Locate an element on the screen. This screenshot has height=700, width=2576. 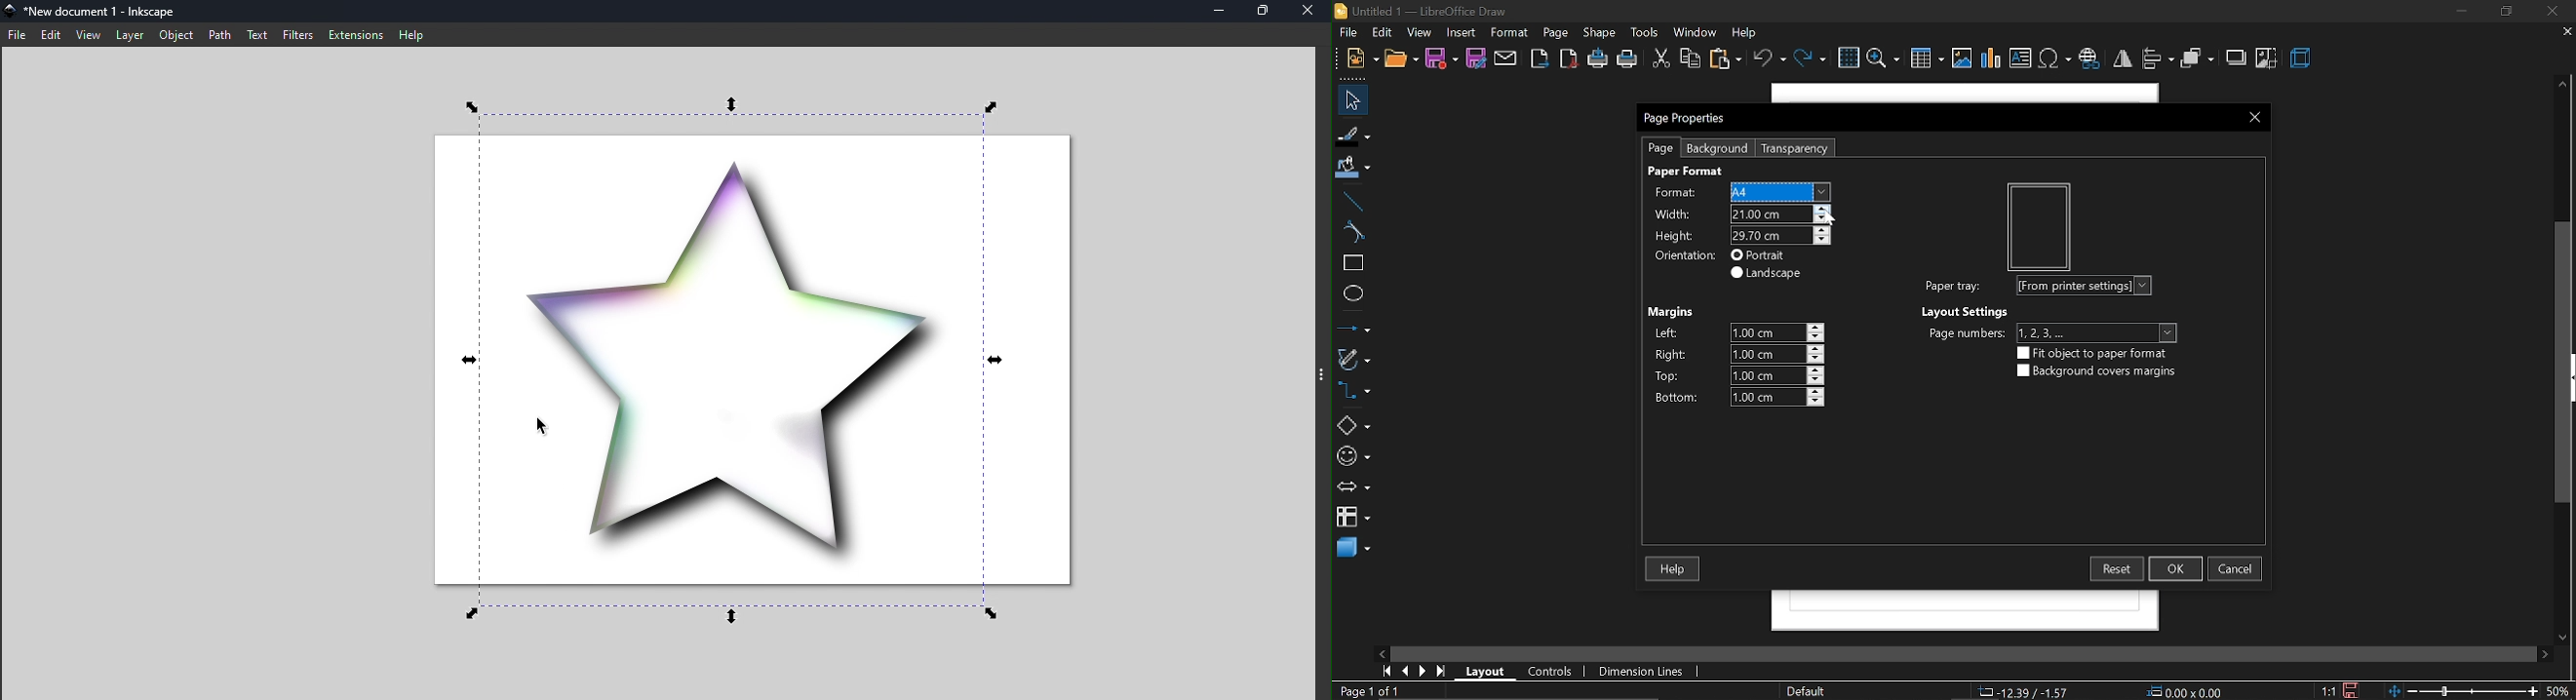
grid is located at coordinates (1847, 58).